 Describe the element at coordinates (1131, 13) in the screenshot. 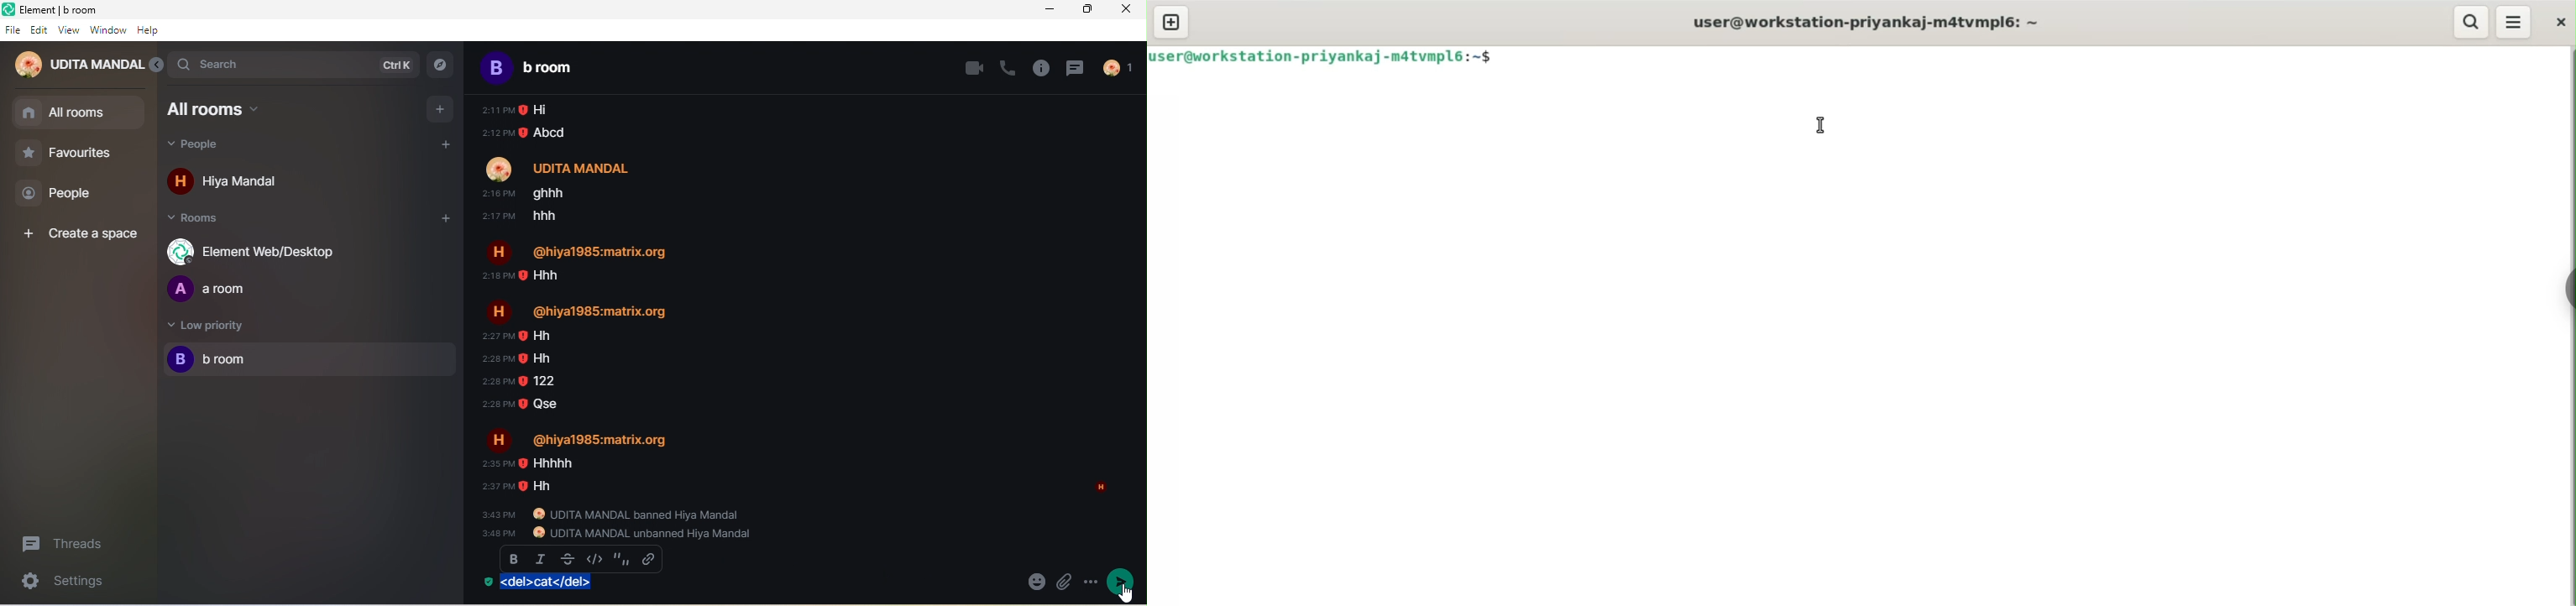

I see `close` at that location.